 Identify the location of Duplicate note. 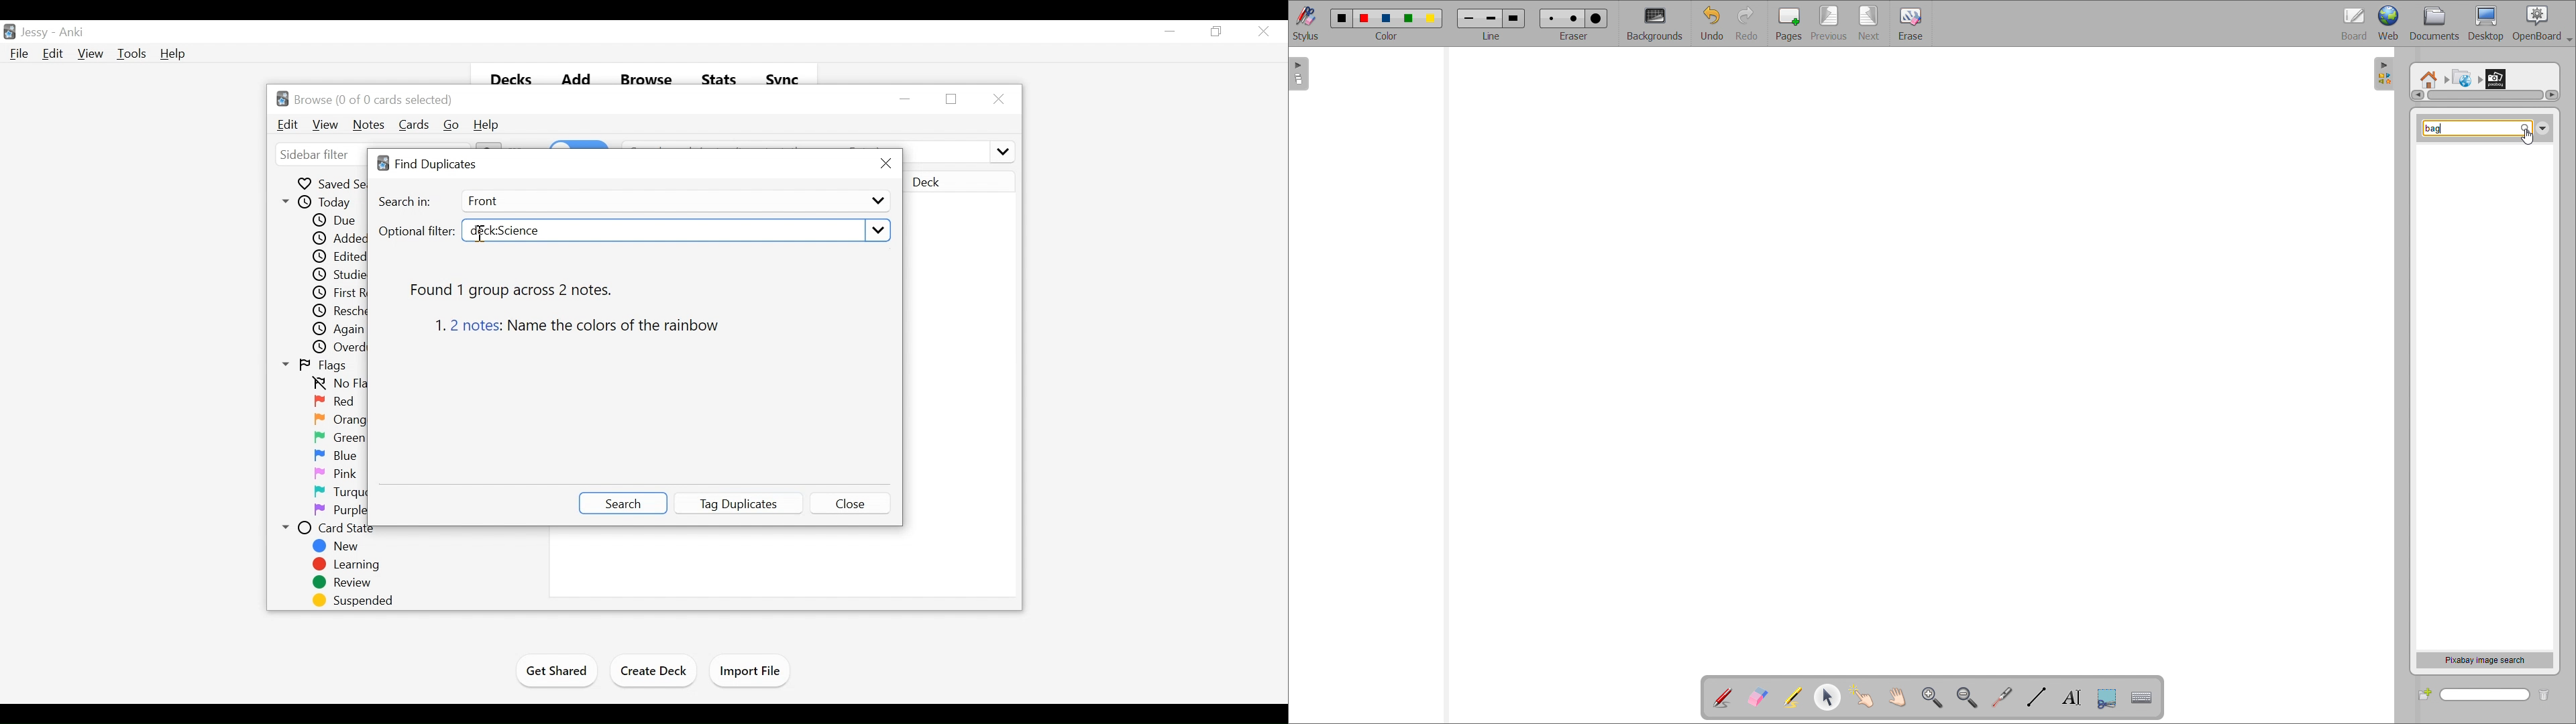
(585, 327).